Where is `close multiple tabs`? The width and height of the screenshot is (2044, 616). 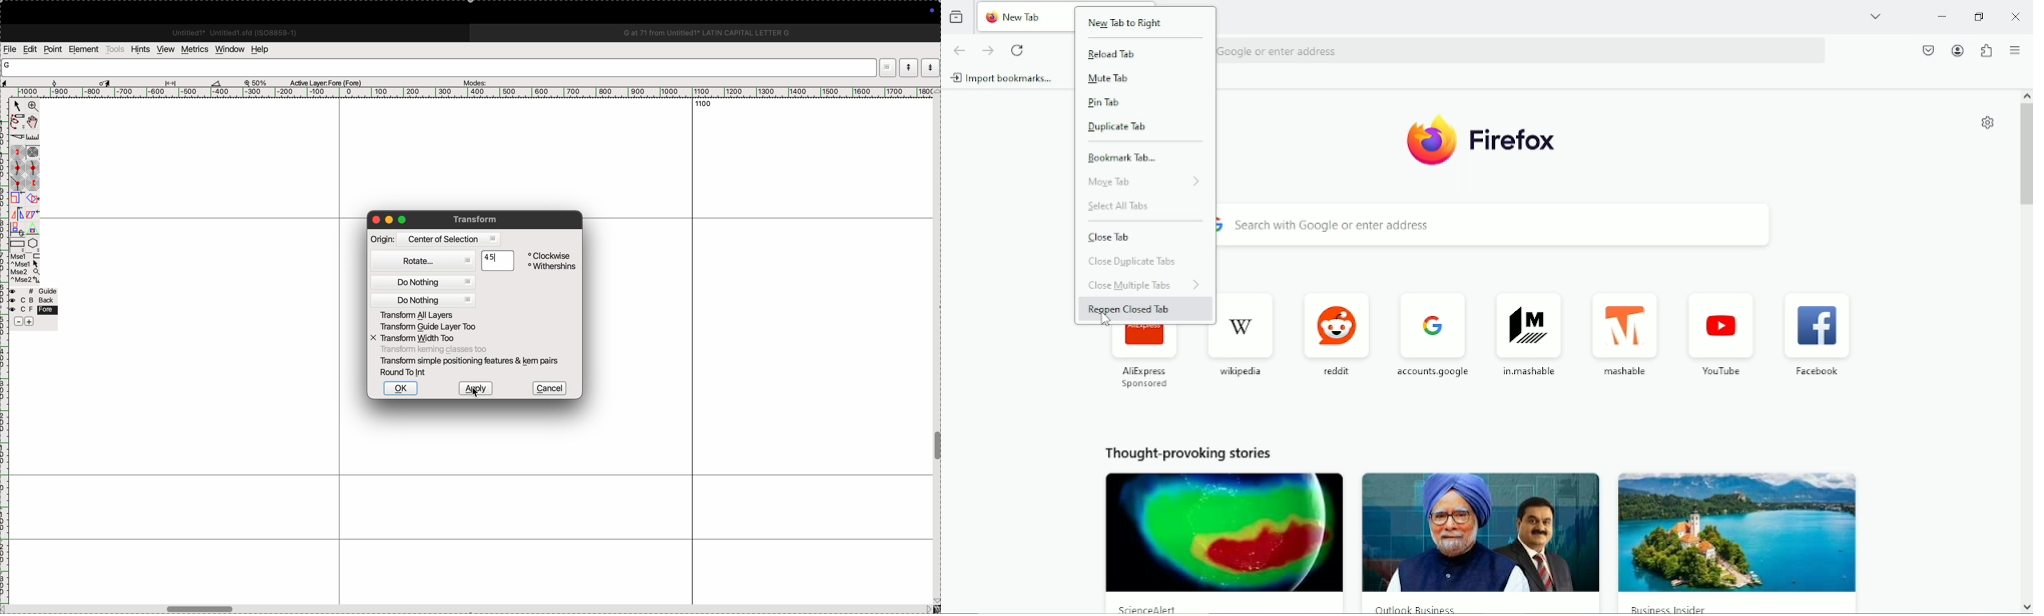 close multiple tabs is located at coordinates (1140, 285).